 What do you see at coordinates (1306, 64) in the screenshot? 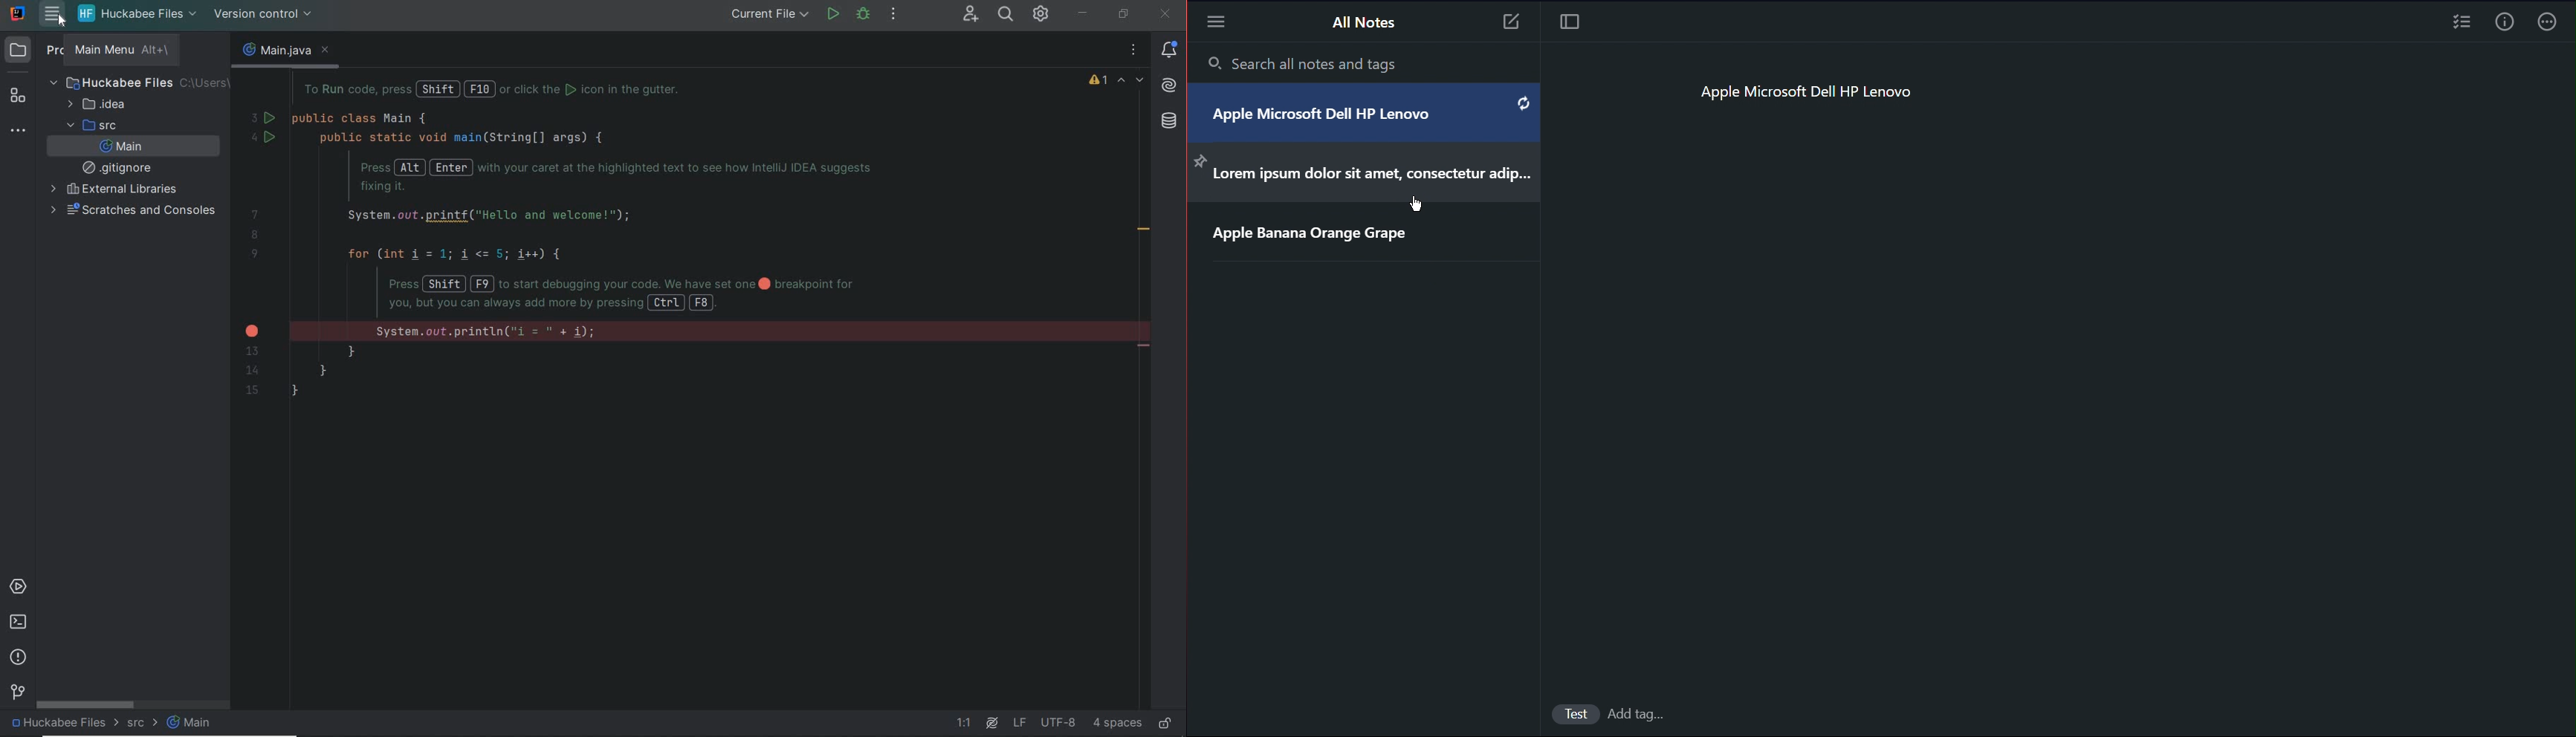
I see `Search all notes and tags` at bounding box center [1306, 64].